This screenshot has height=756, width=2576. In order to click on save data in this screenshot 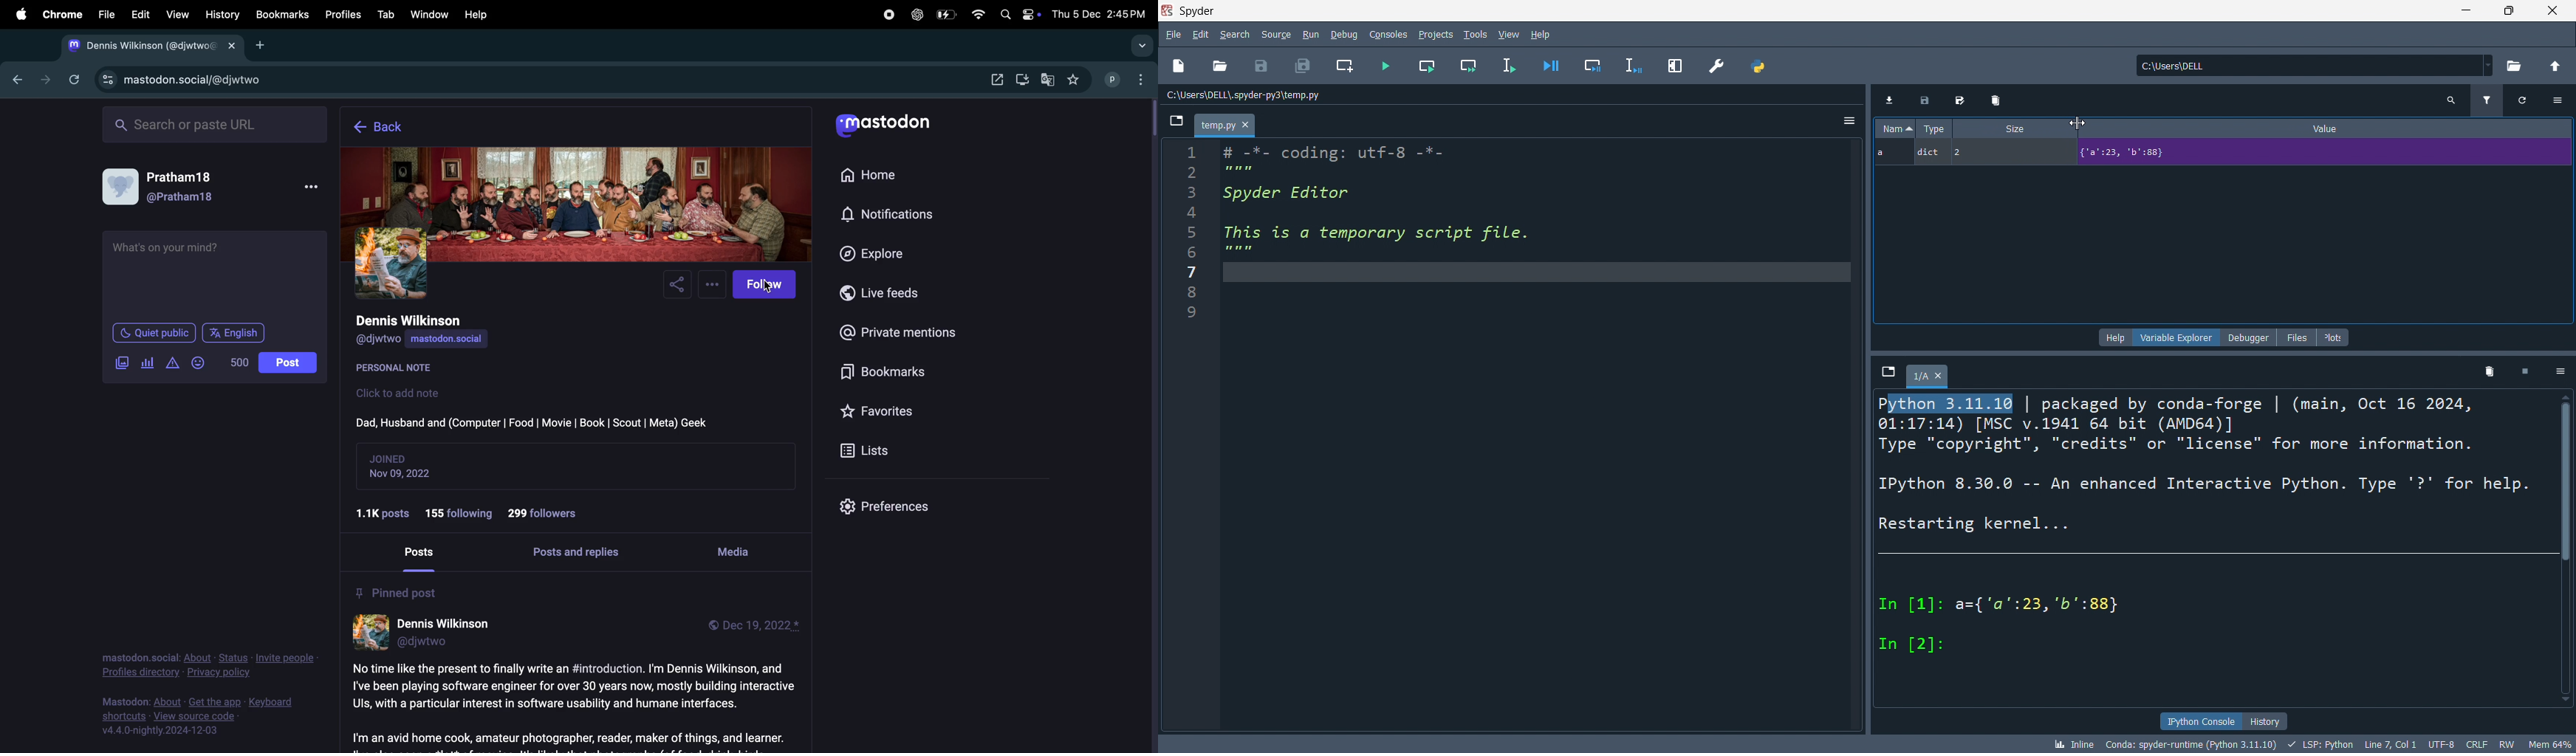, I will do `click(1922, 103)`.